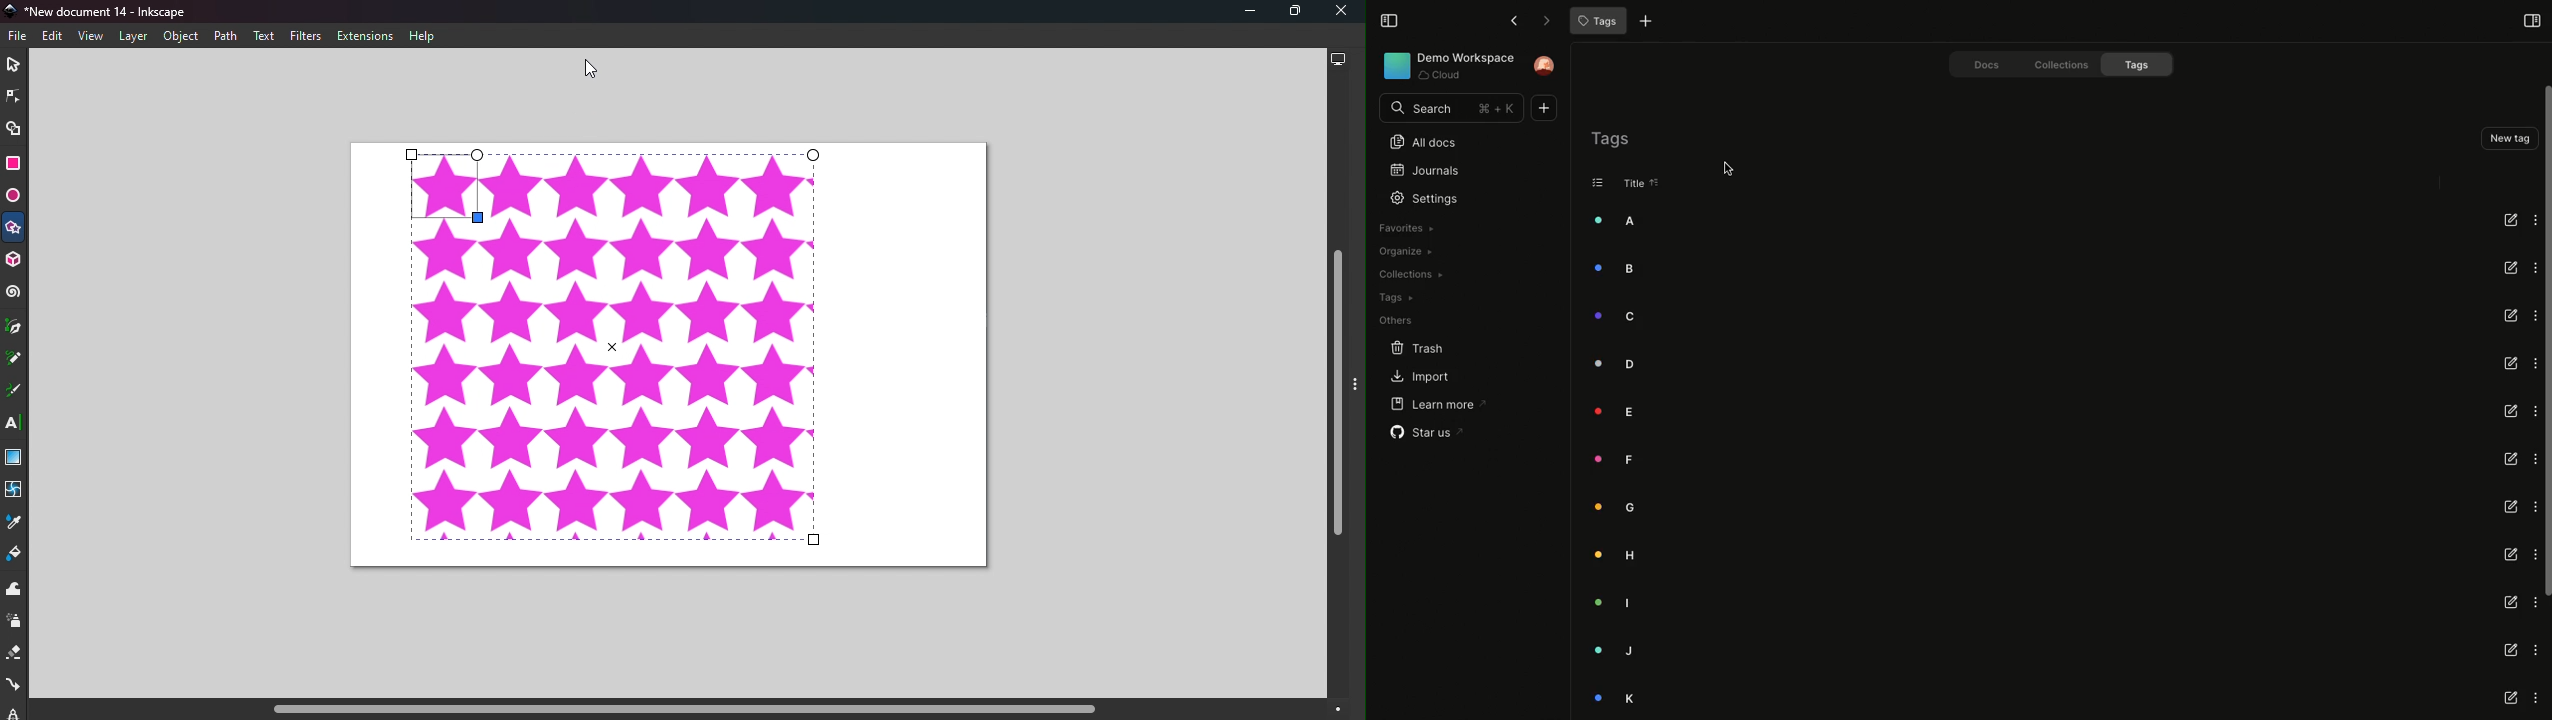 The width and height of the screenshot is (2576, 728). I want to click on C, so click(1615, 317).